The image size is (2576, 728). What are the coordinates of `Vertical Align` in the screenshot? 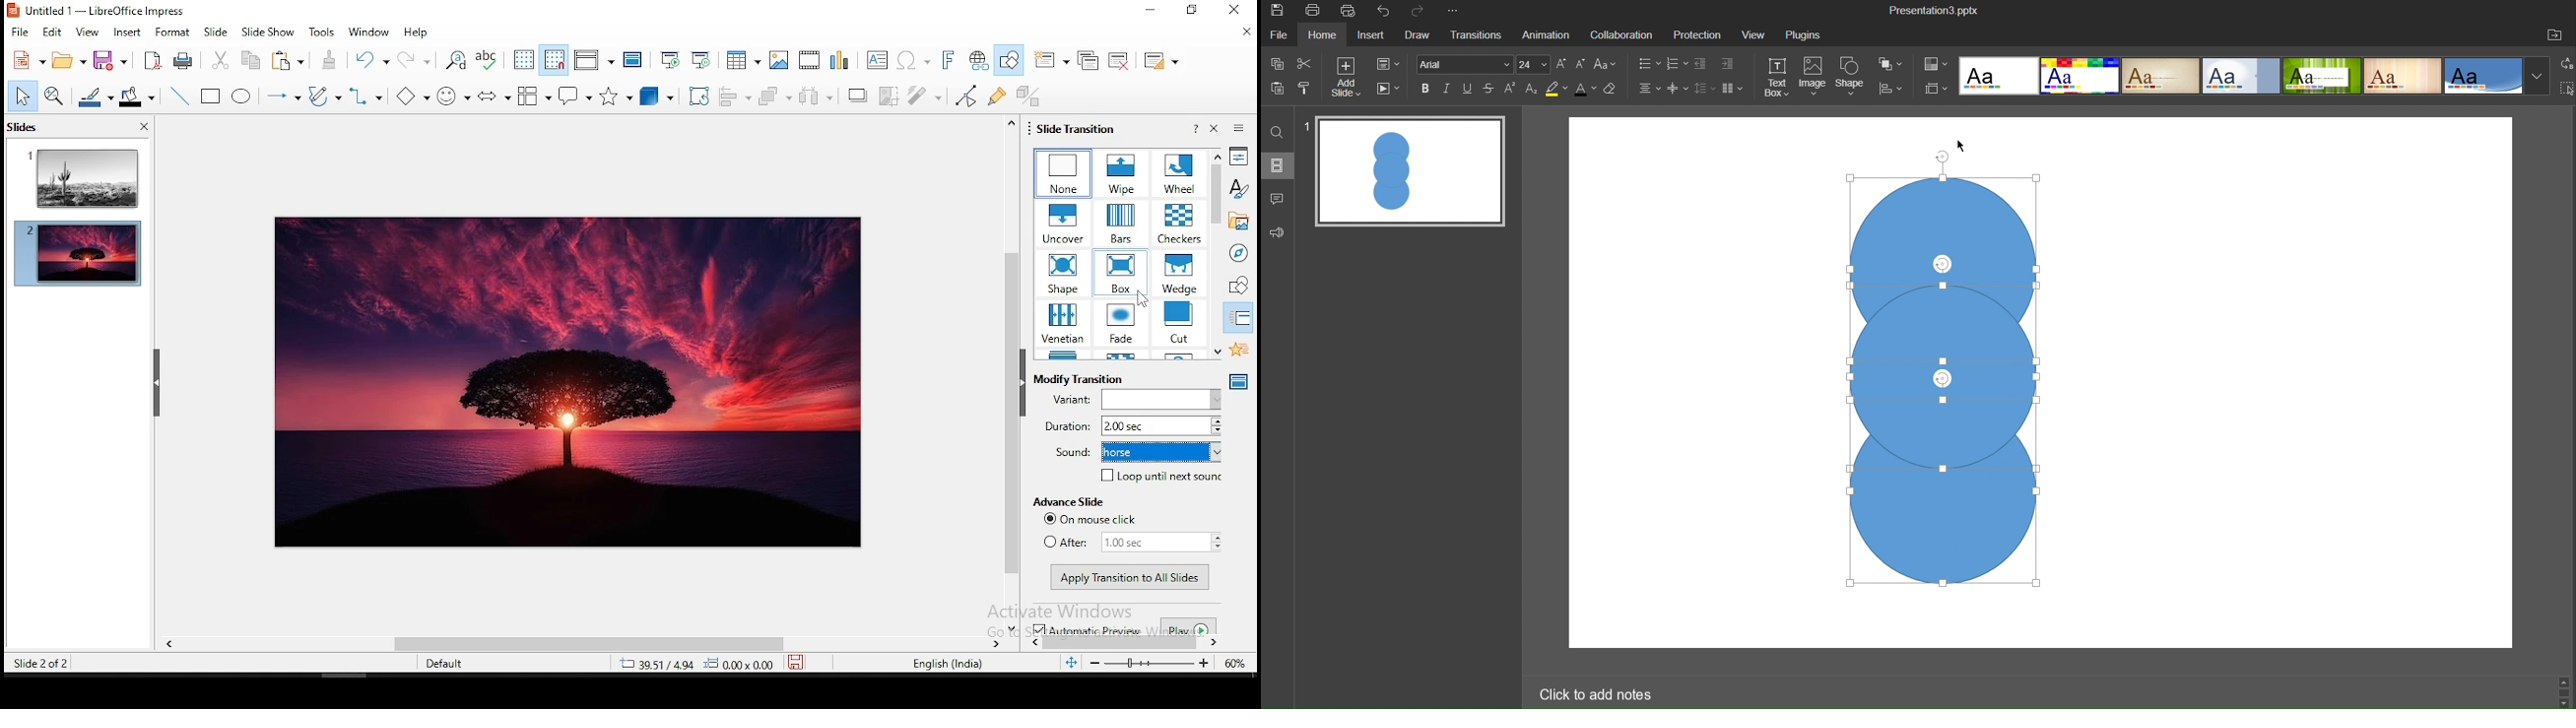 It's located at (1679, 89).